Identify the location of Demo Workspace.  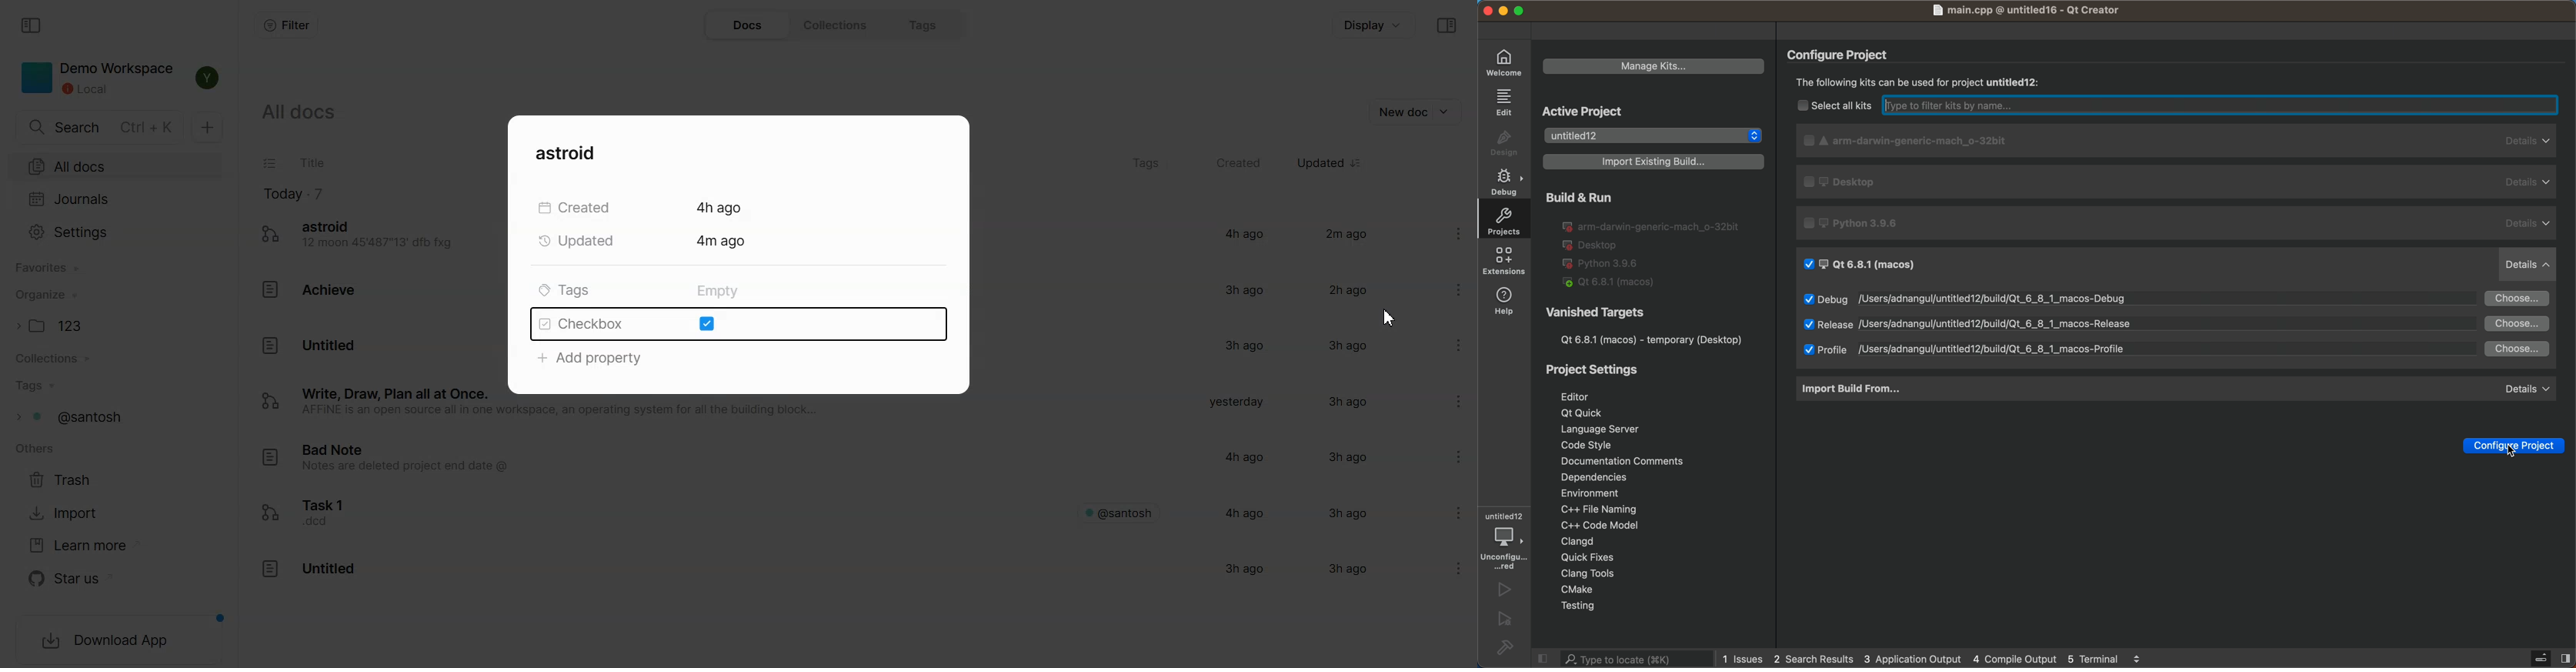
(95, 78).